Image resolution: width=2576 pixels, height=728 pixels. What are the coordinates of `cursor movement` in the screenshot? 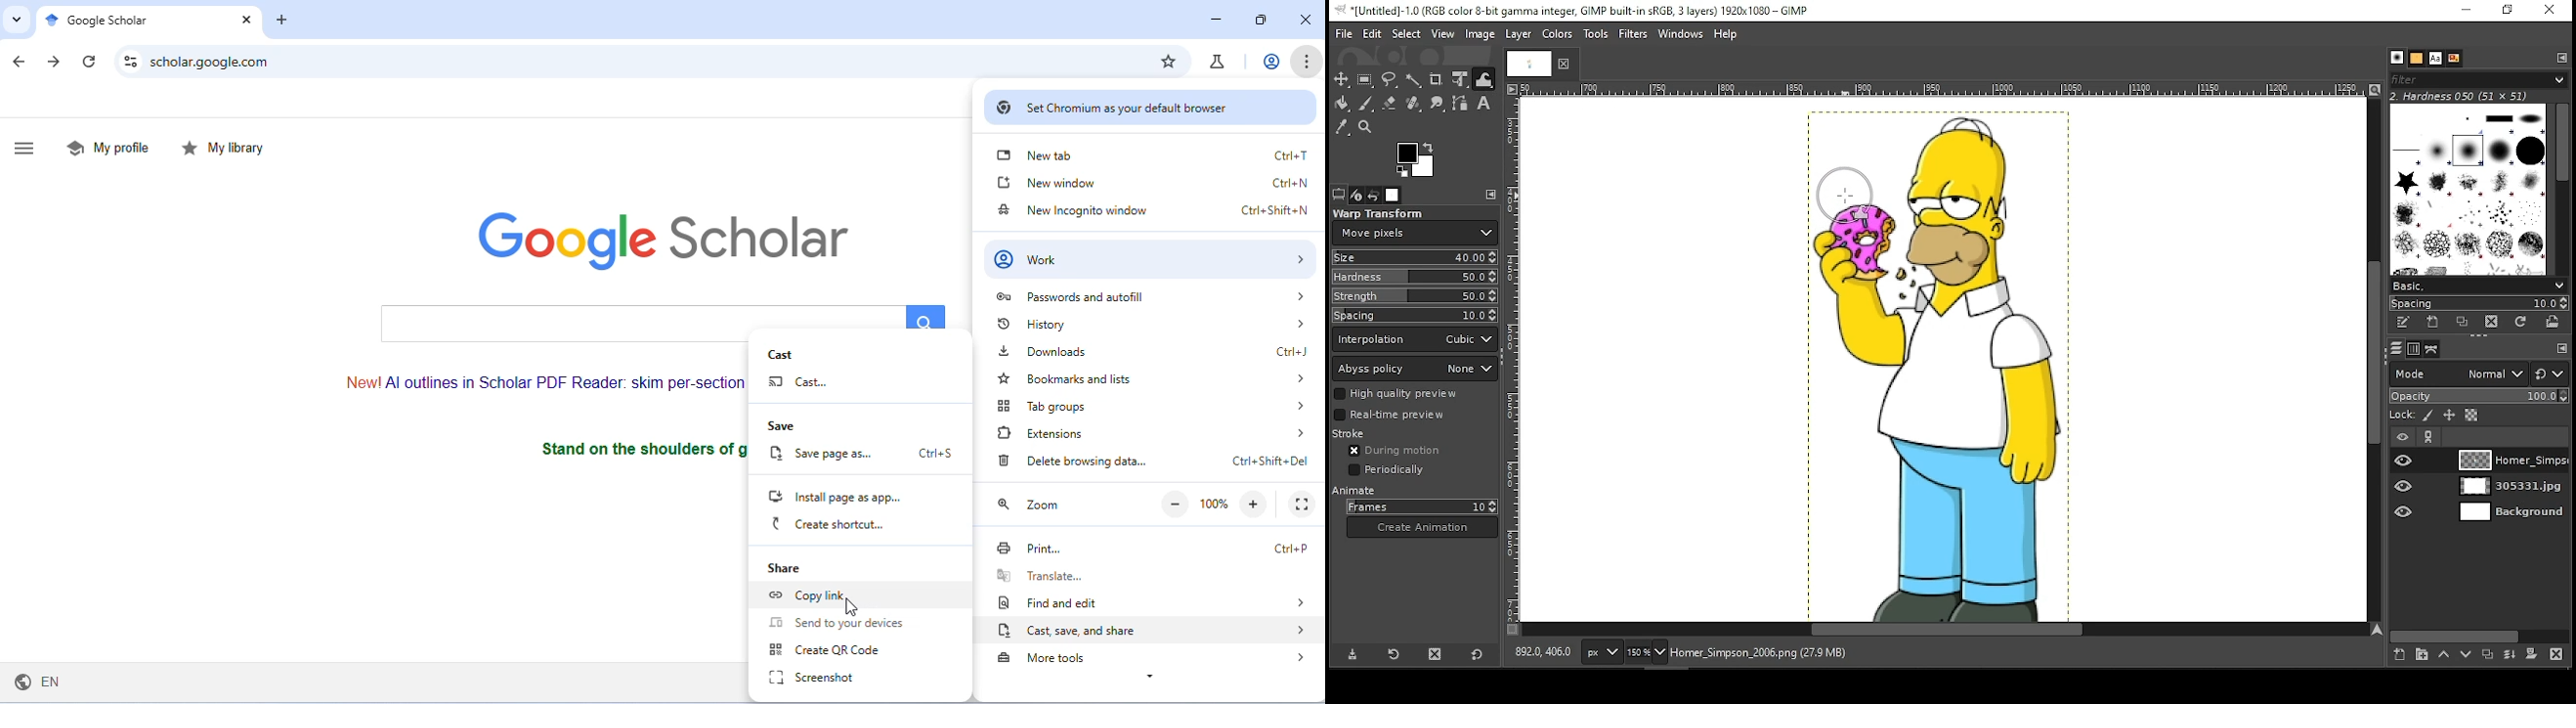 It's located at (851, 606).